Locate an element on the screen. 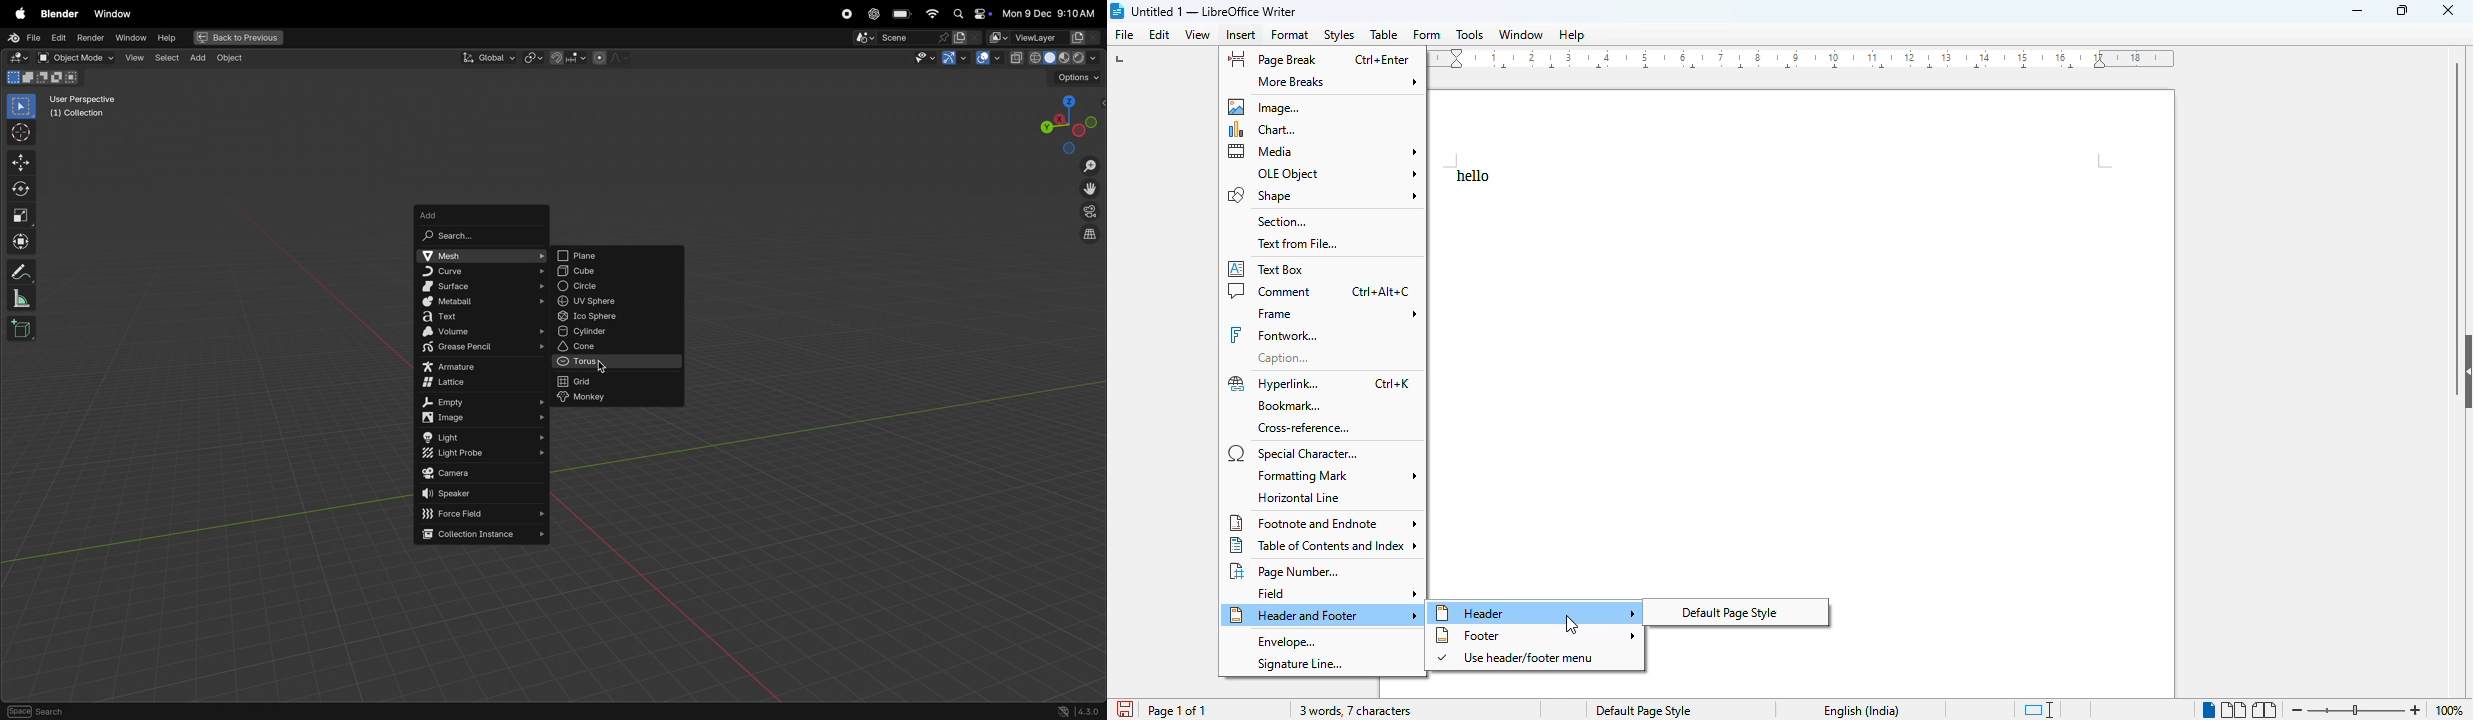 The height and width of the screenshot is (728, 2492). ametaure is located at coordinates (482, 367).